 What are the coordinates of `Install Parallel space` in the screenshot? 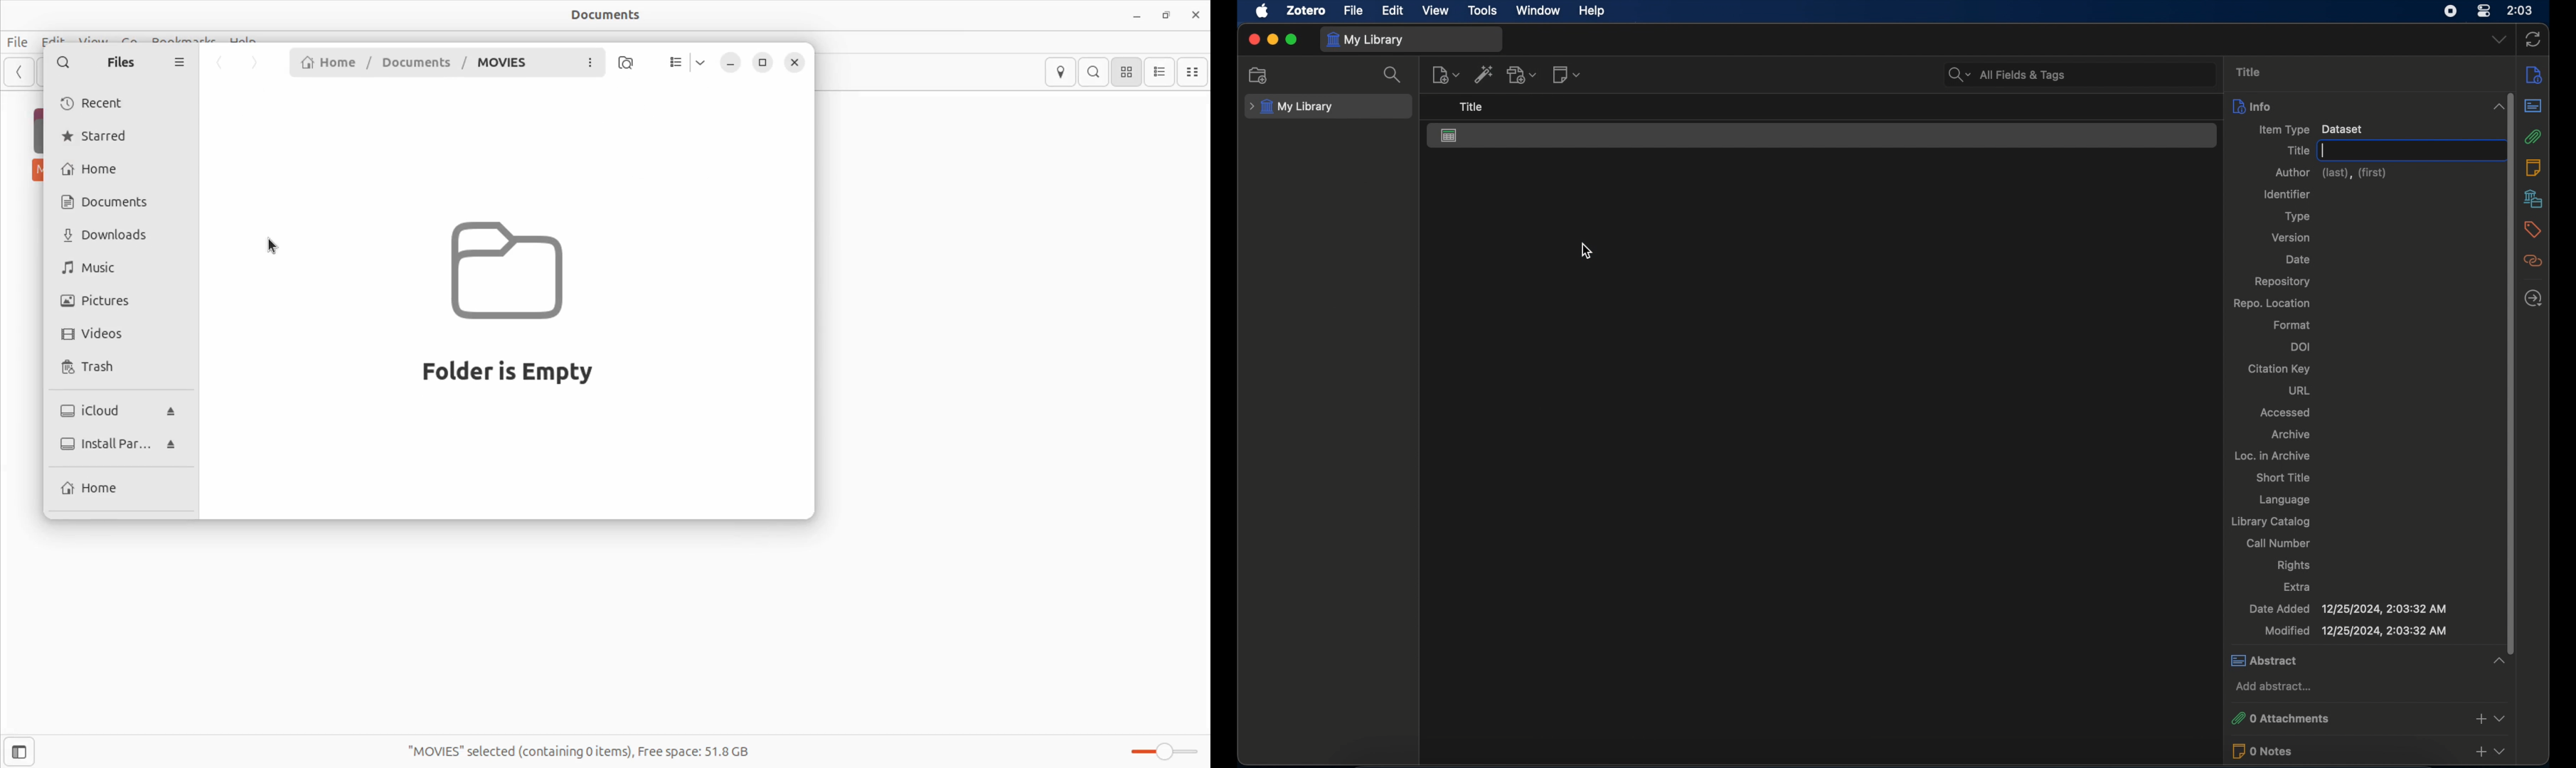 It's located at (115, 443).